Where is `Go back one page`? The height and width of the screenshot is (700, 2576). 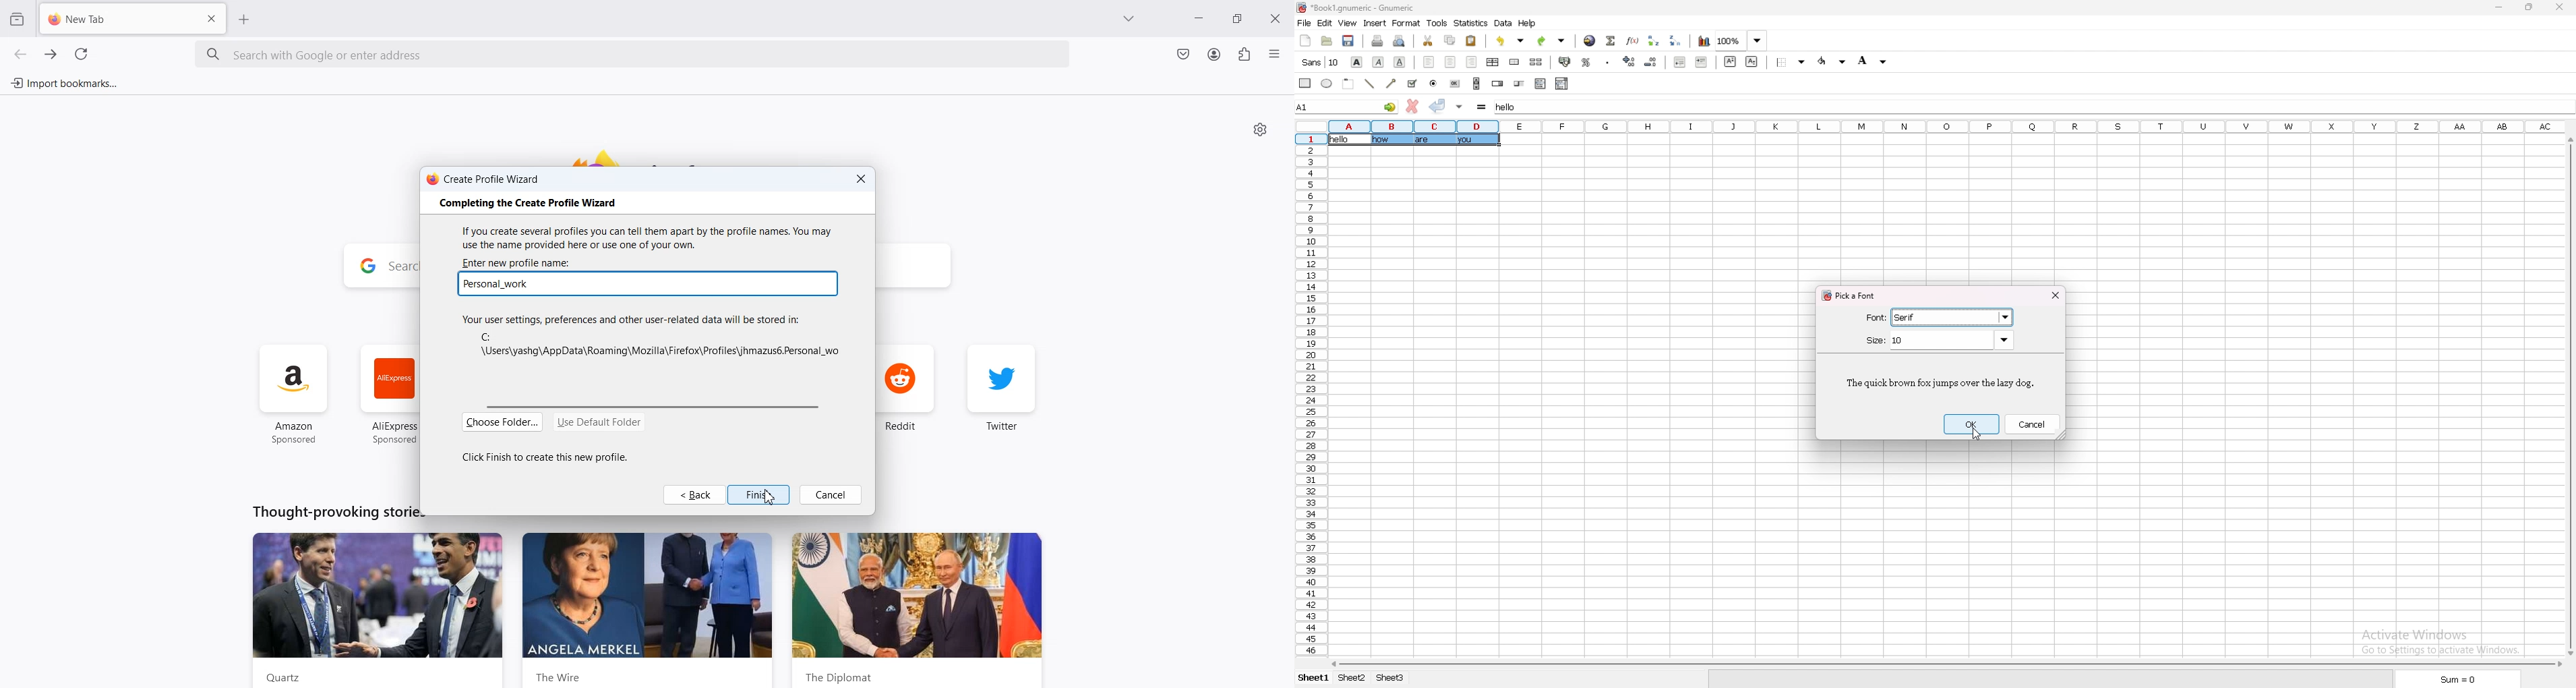
Go back one page is located at coordinates (20, 54).